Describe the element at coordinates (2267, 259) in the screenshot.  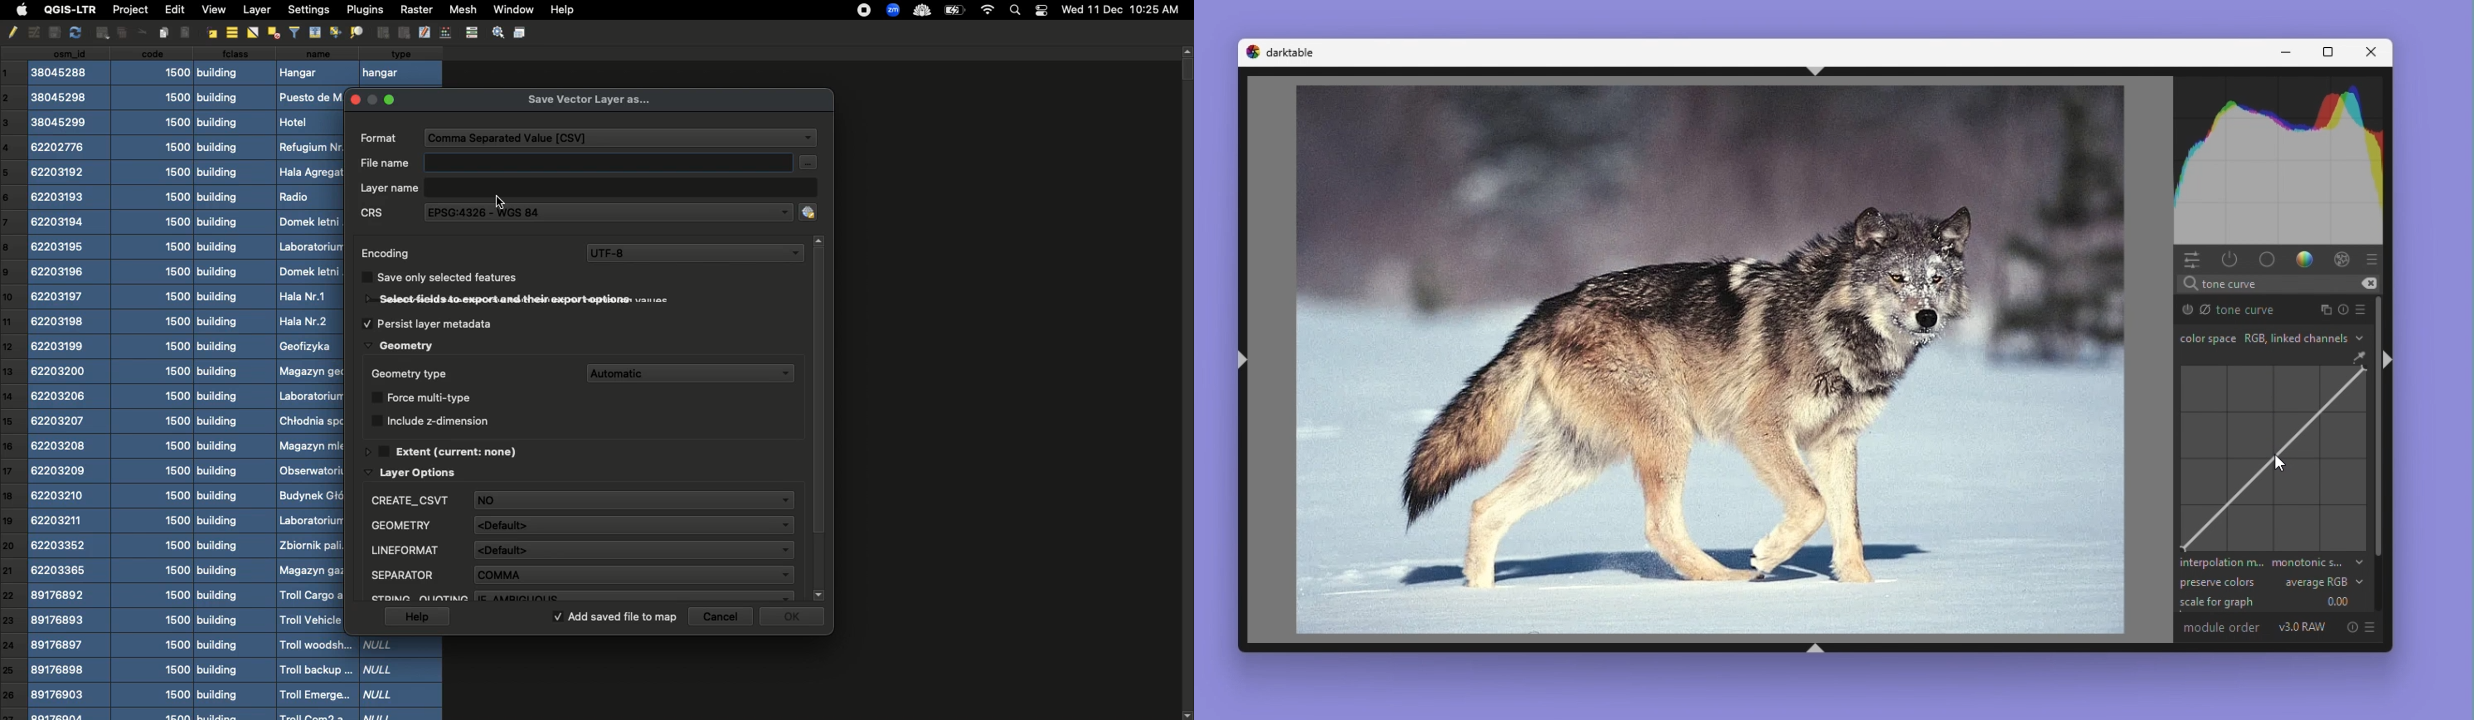
I see `base` at that location.